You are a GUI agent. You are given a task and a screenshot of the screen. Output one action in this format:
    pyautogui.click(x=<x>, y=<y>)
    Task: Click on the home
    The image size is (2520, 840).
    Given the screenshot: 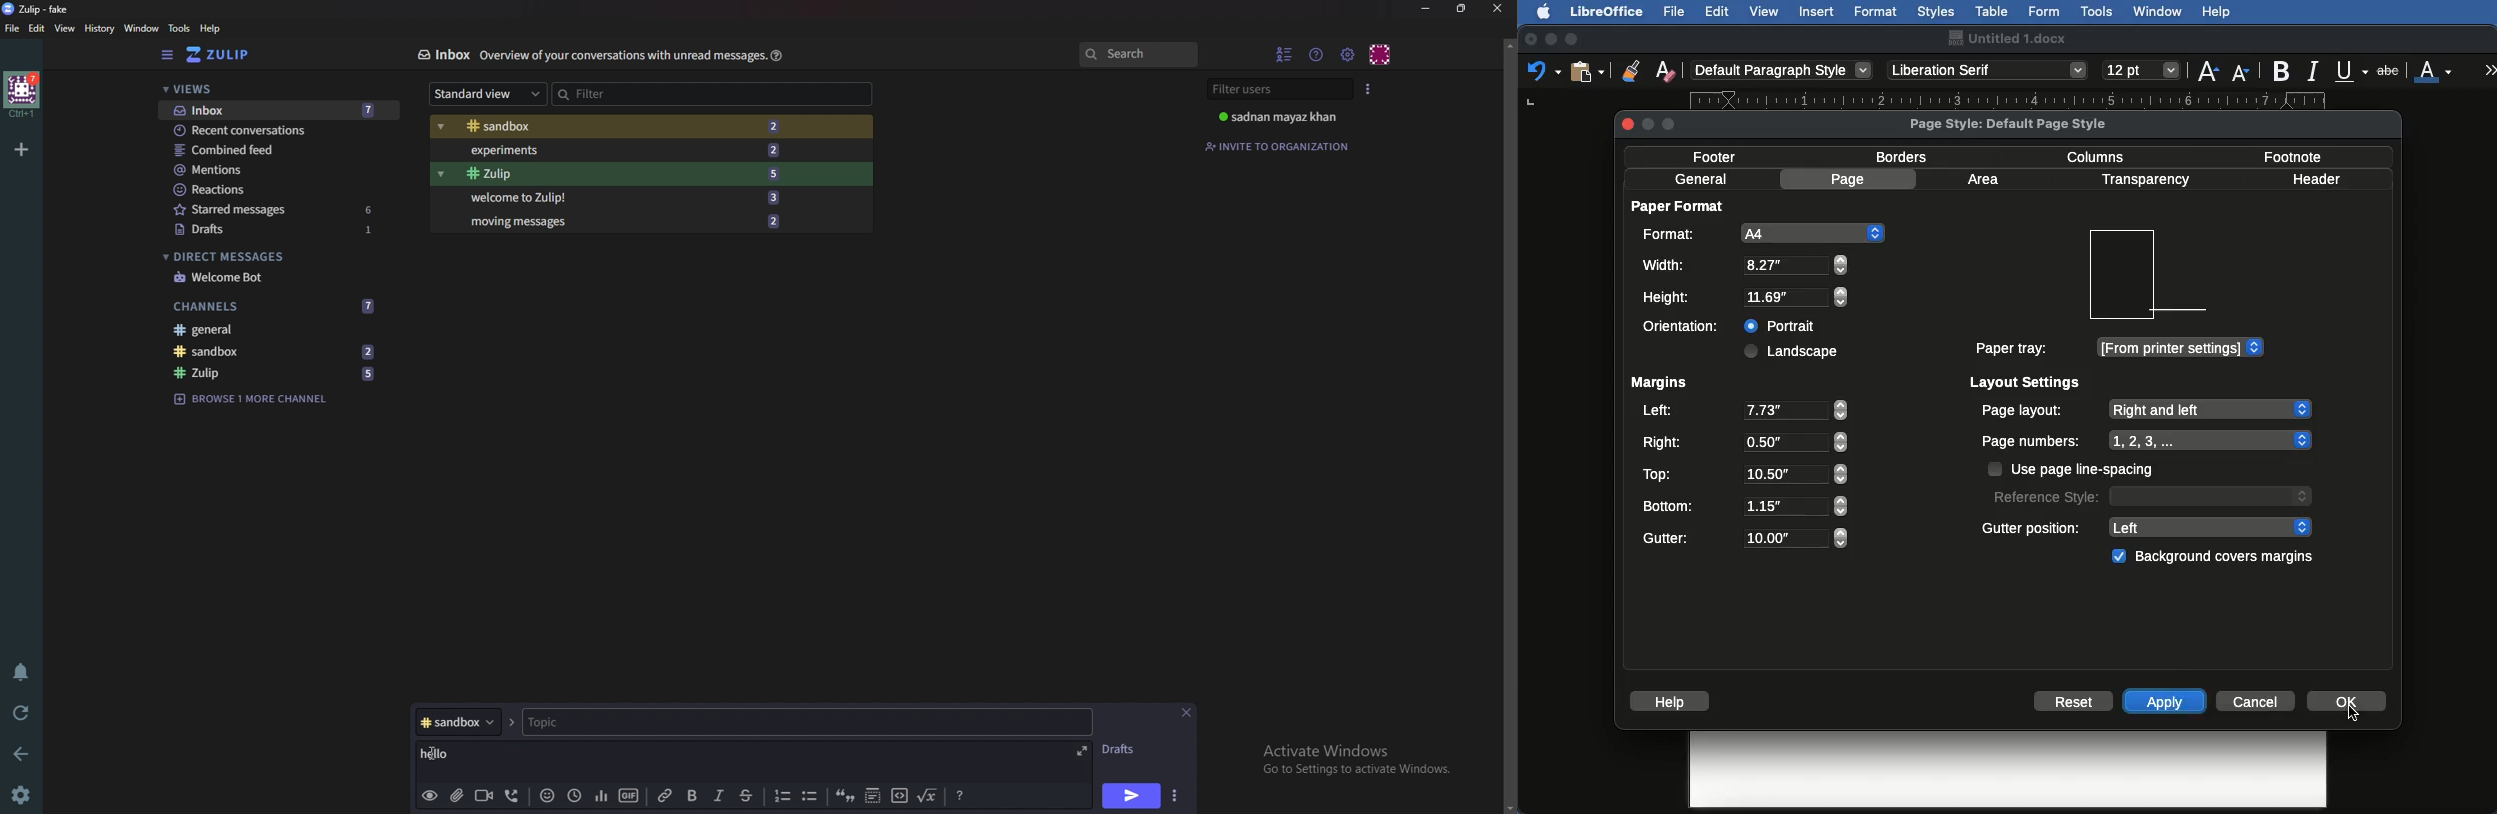 What is the action you would take?
    pyautogui.click(x=24, y=93)
    